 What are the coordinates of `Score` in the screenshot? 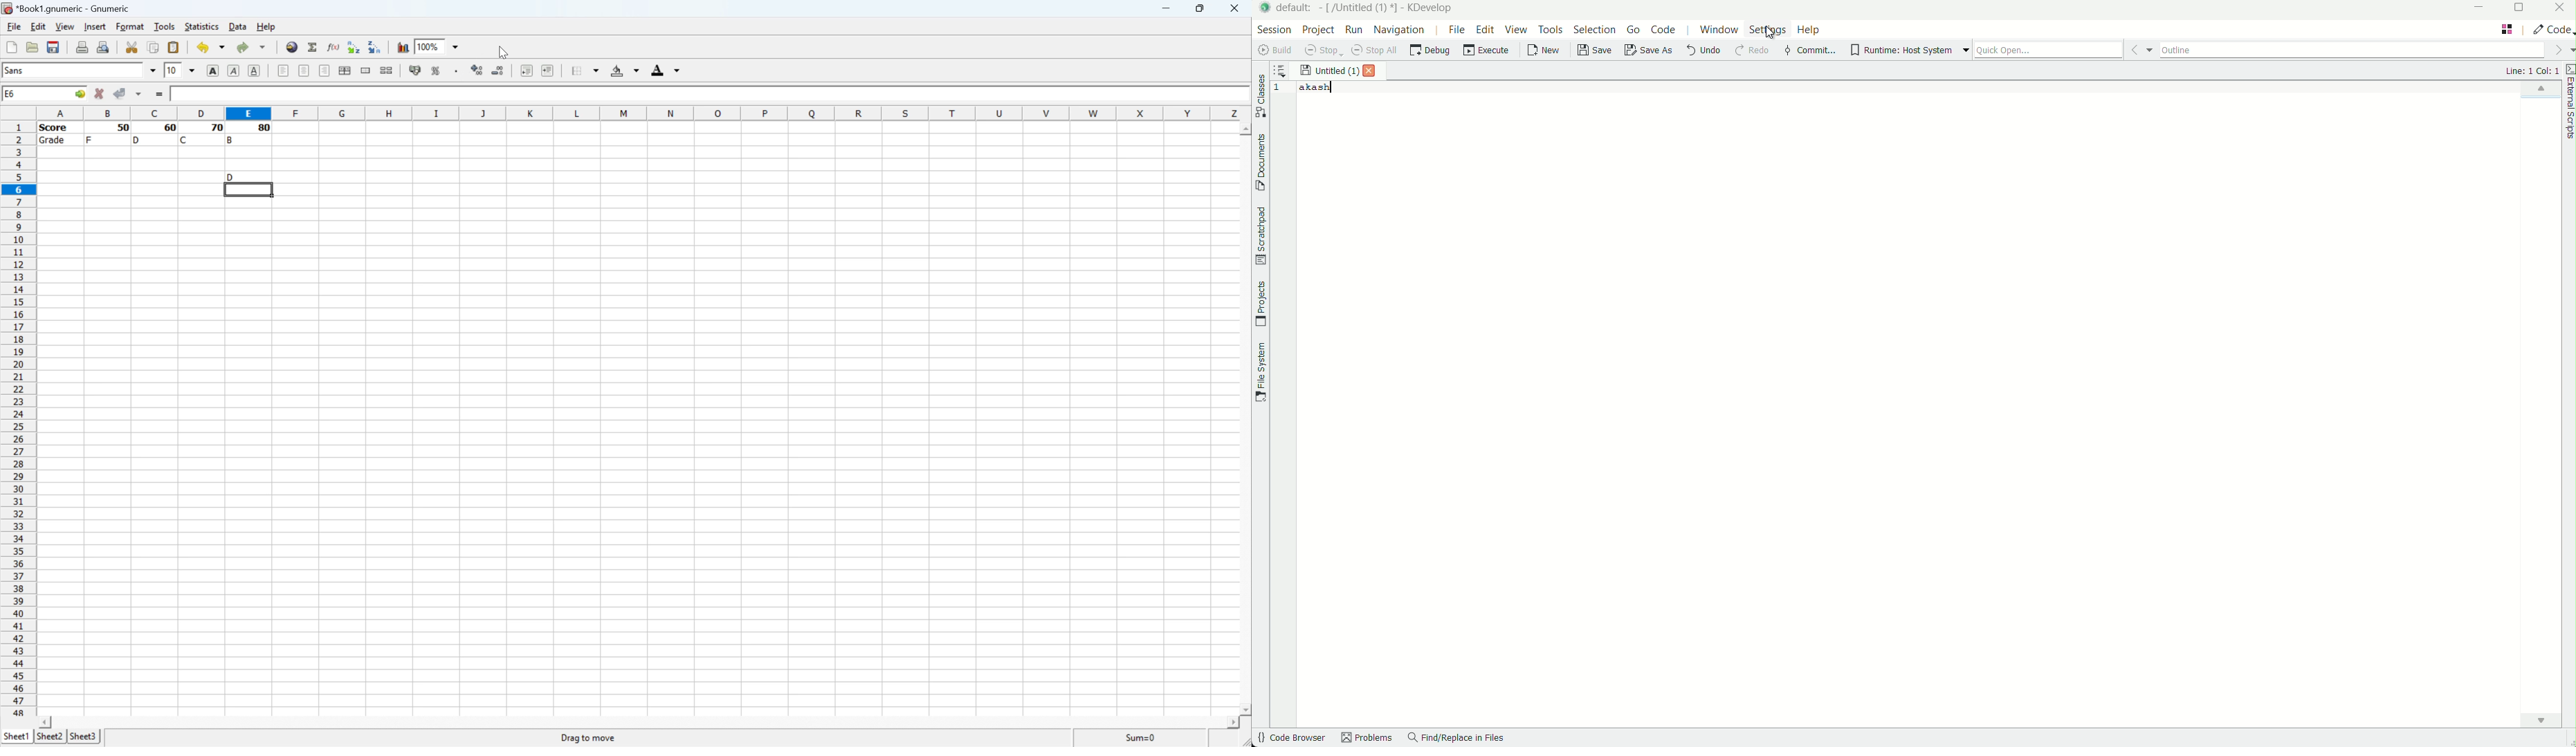 It's located at (184, 92).